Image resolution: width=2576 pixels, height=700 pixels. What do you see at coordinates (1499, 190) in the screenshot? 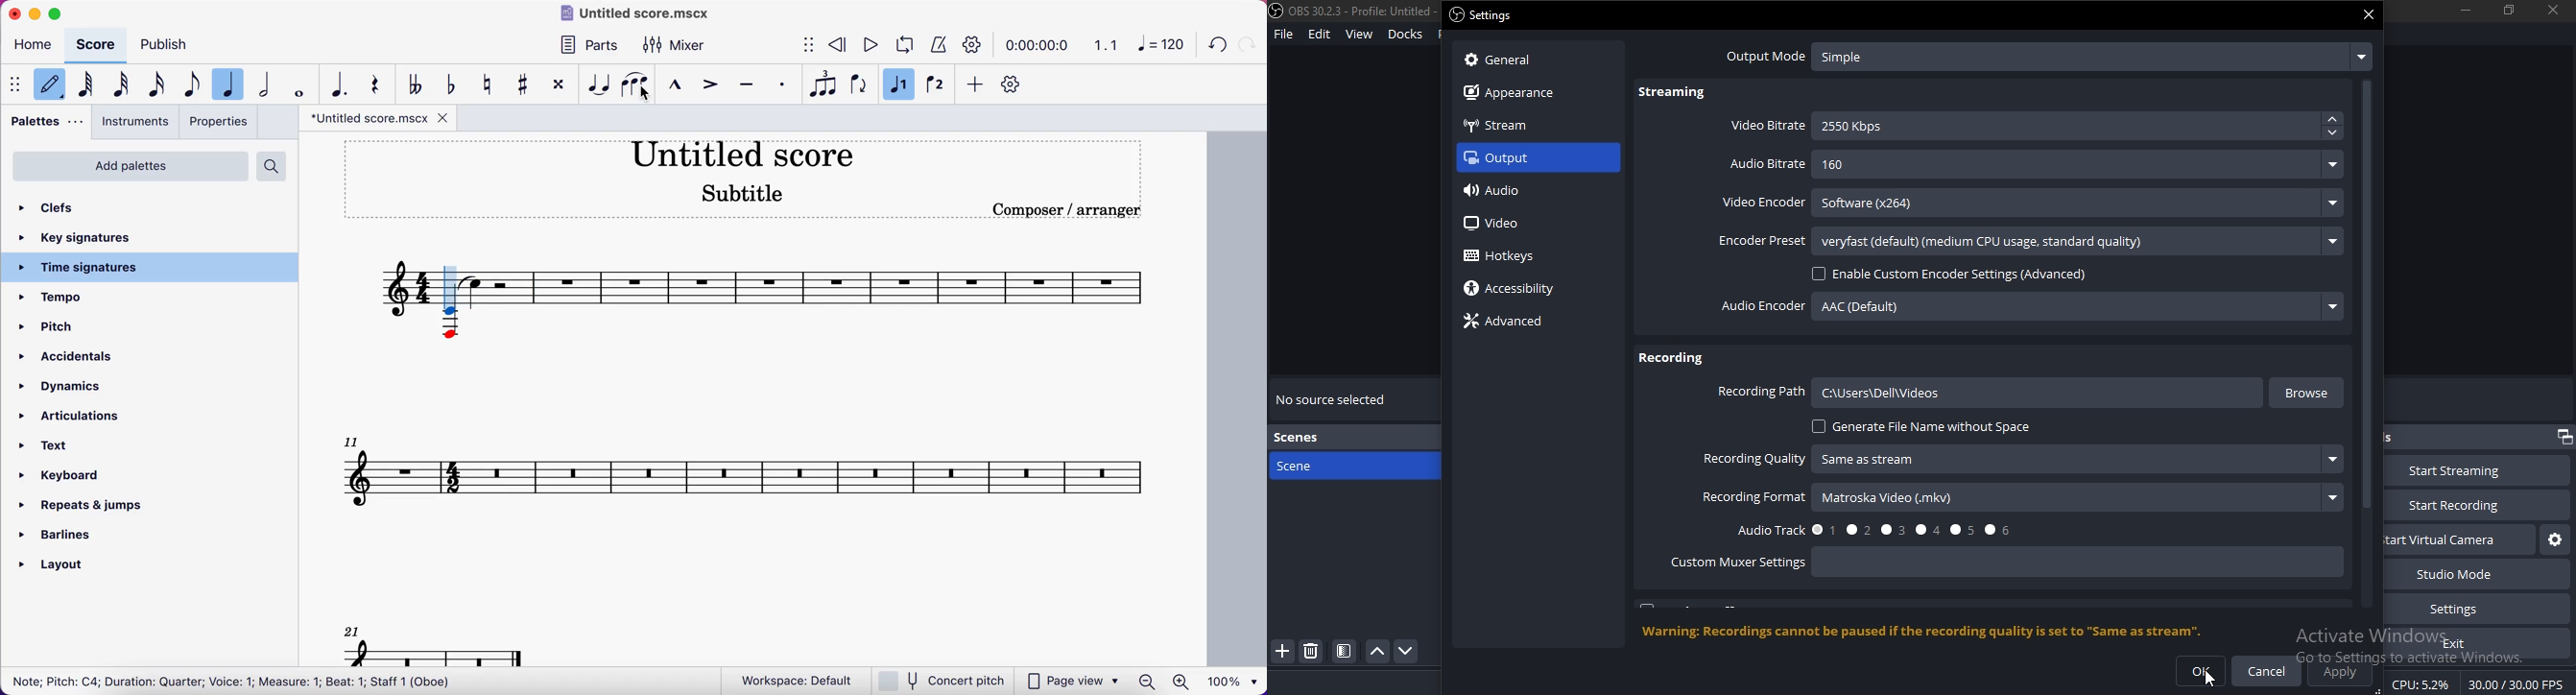
I see `audio` at bounding box center [1499, 190].